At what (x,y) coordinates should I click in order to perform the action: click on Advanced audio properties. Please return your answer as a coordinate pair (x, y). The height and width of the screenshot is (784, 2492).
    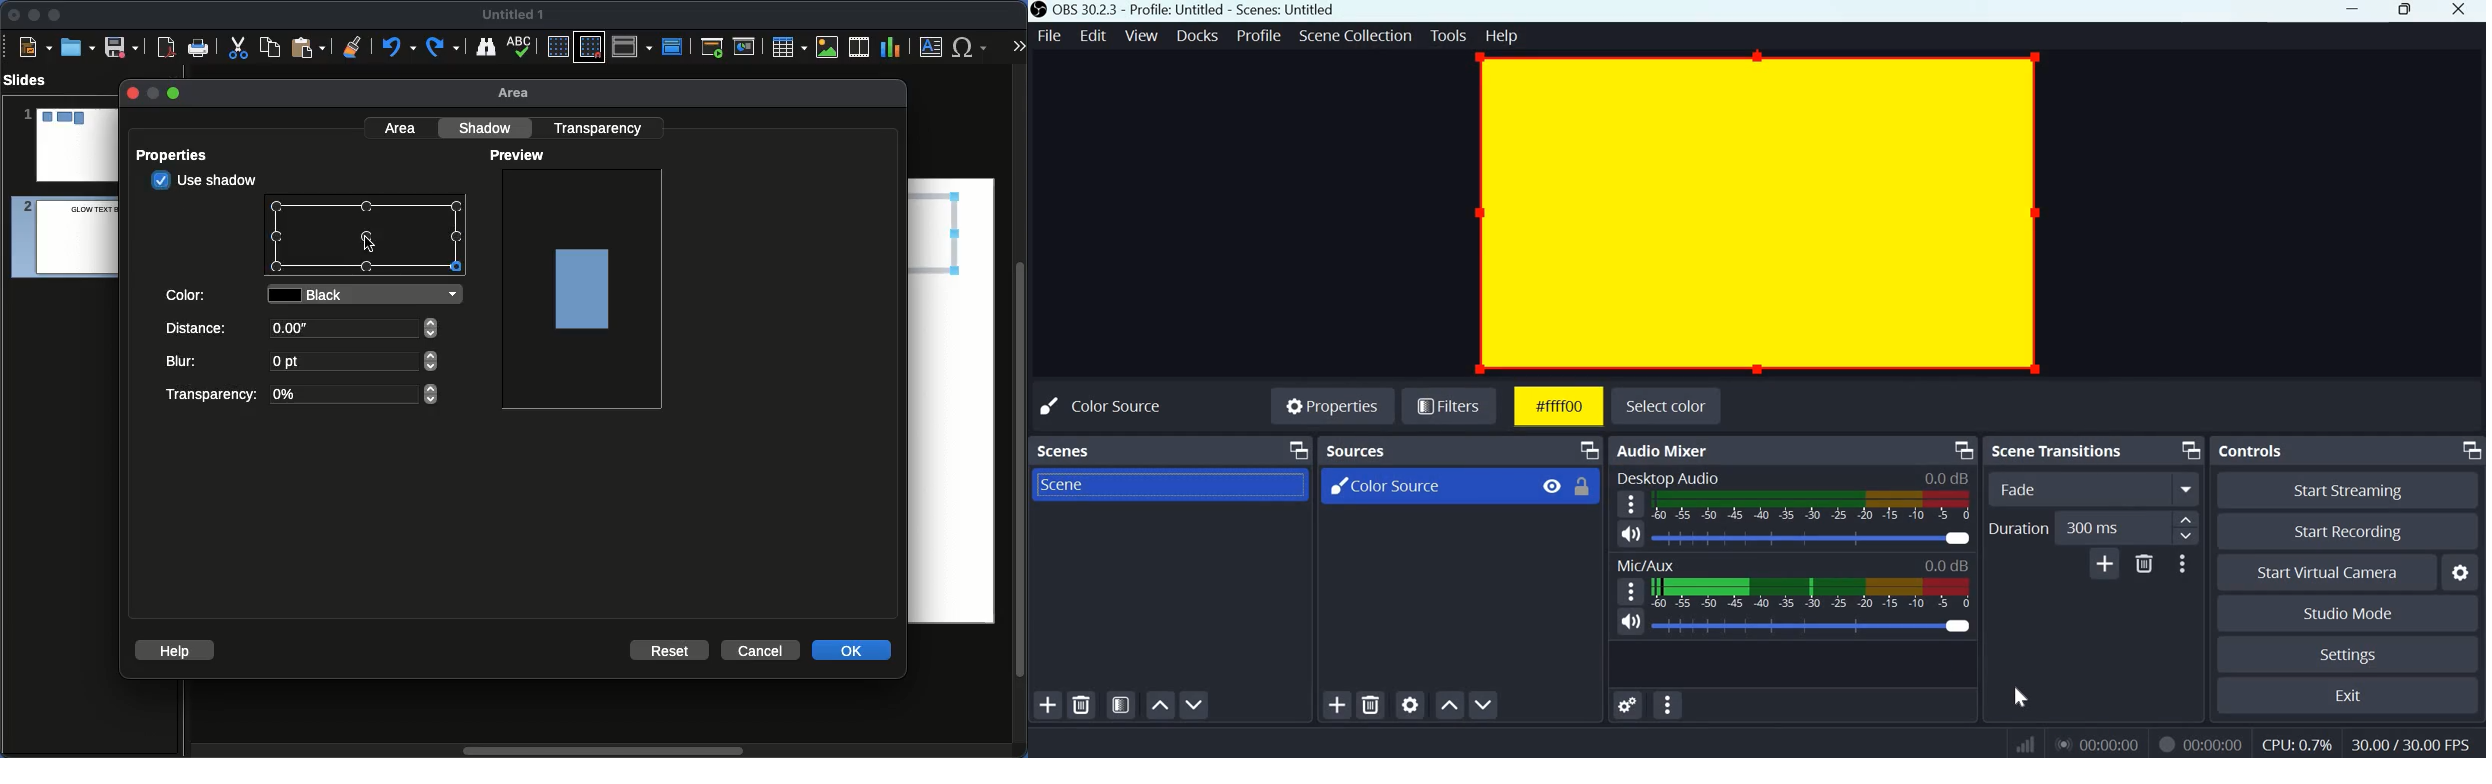
    Looking at the image, I should click on (1627, 704).